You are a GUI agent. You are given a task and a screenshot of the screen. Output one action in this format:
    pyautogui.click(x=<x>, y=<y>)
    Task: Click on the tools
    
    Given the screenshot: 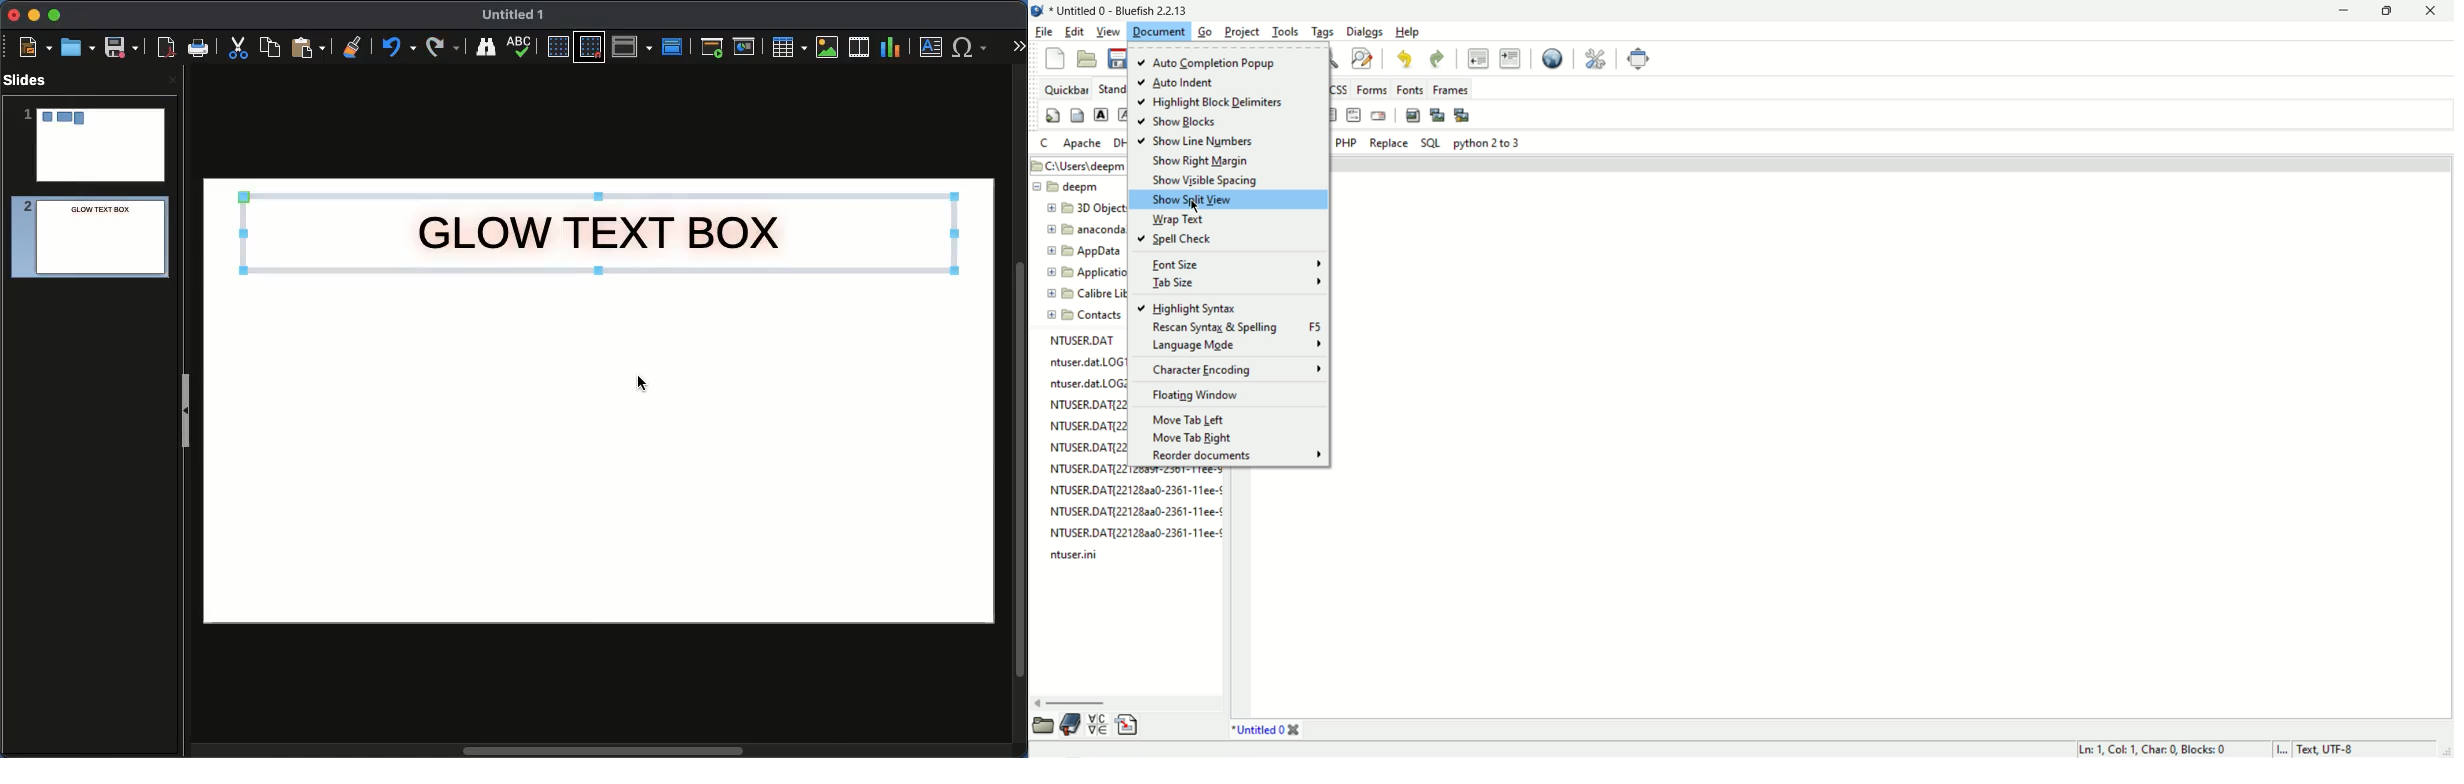 What is the action you would take?
    pyautogui.click(x=1285, y=32)
    